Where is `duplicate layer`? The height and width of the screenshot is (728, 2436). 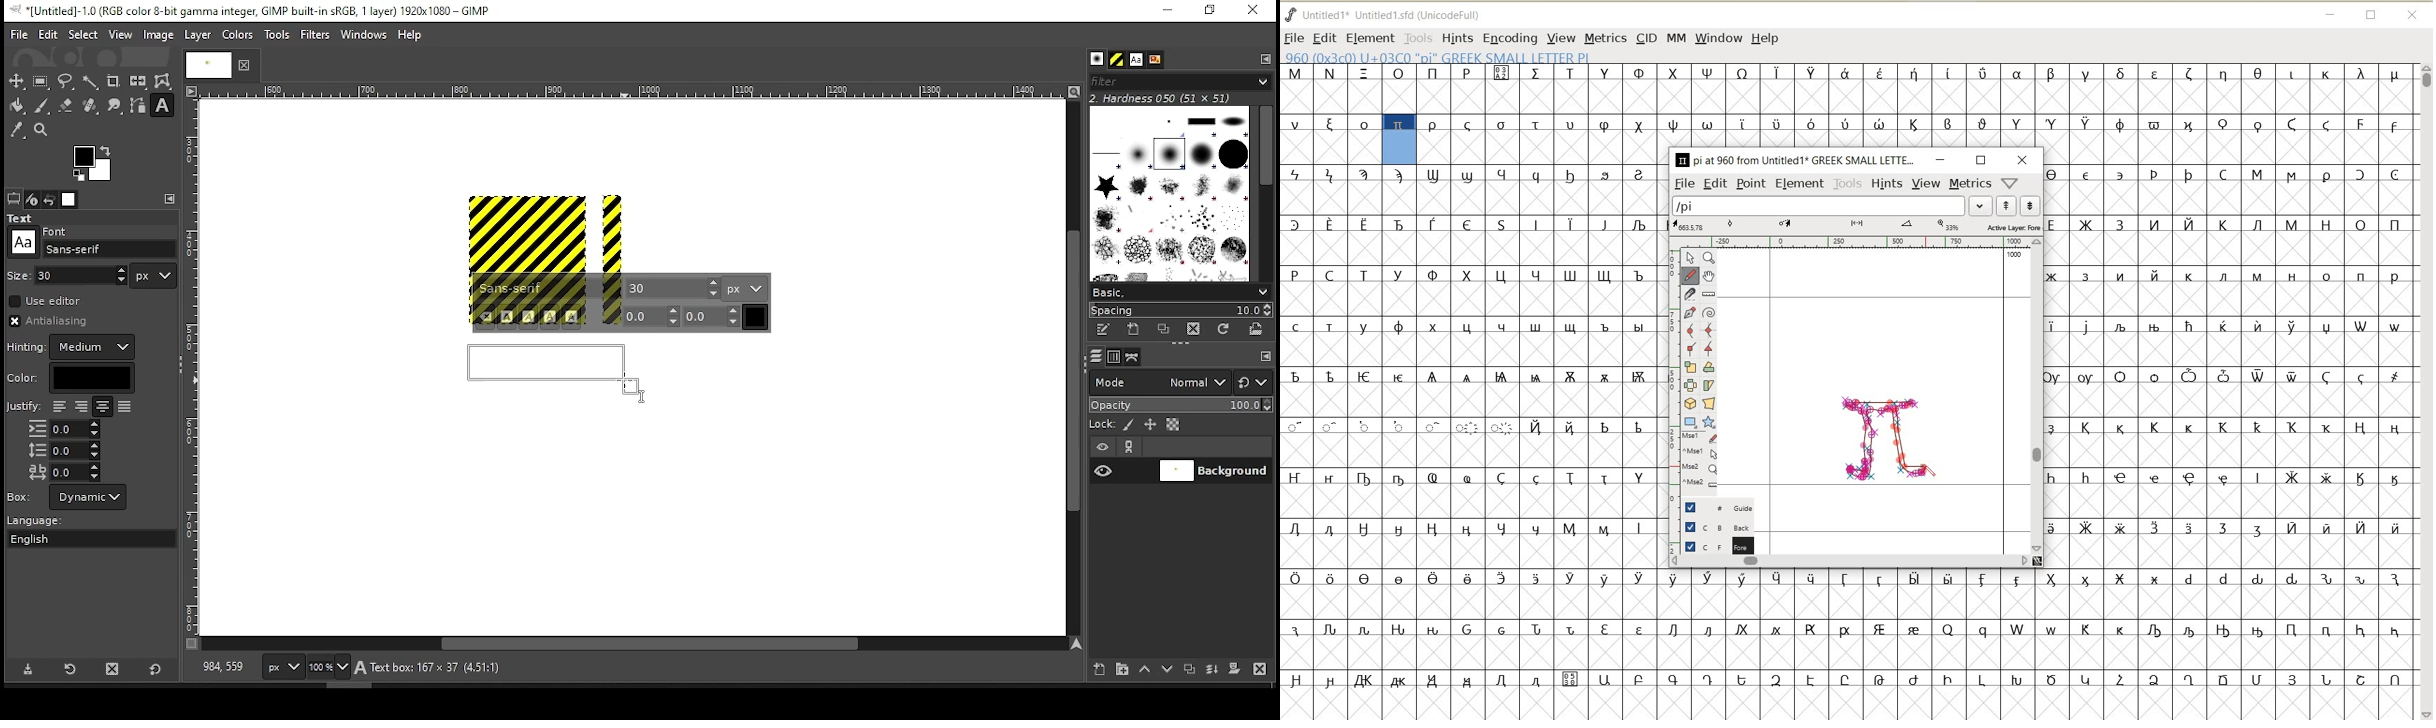 duplicate layer is located at coordinates (1192, 671).